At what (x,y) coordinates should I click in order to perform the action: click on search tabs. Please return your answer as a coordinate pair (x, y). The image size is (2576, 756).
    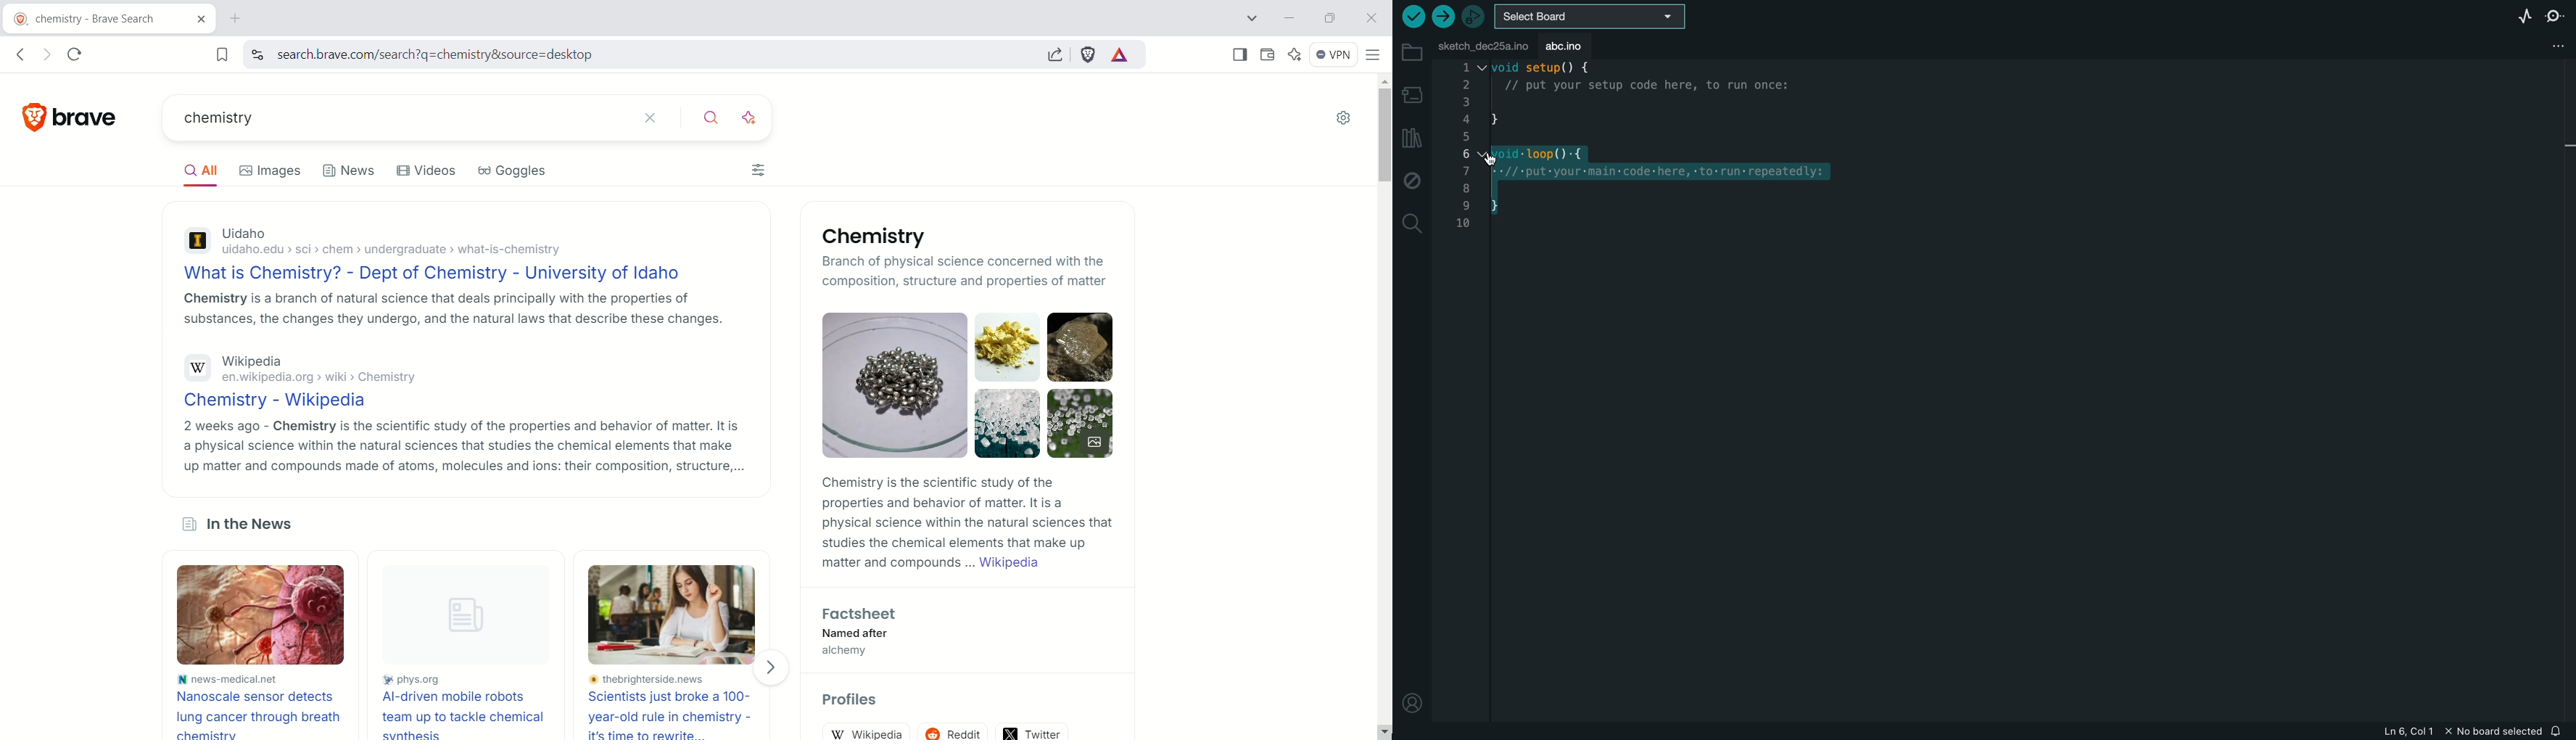
    Looking at the image, I should click on (1255, 18).